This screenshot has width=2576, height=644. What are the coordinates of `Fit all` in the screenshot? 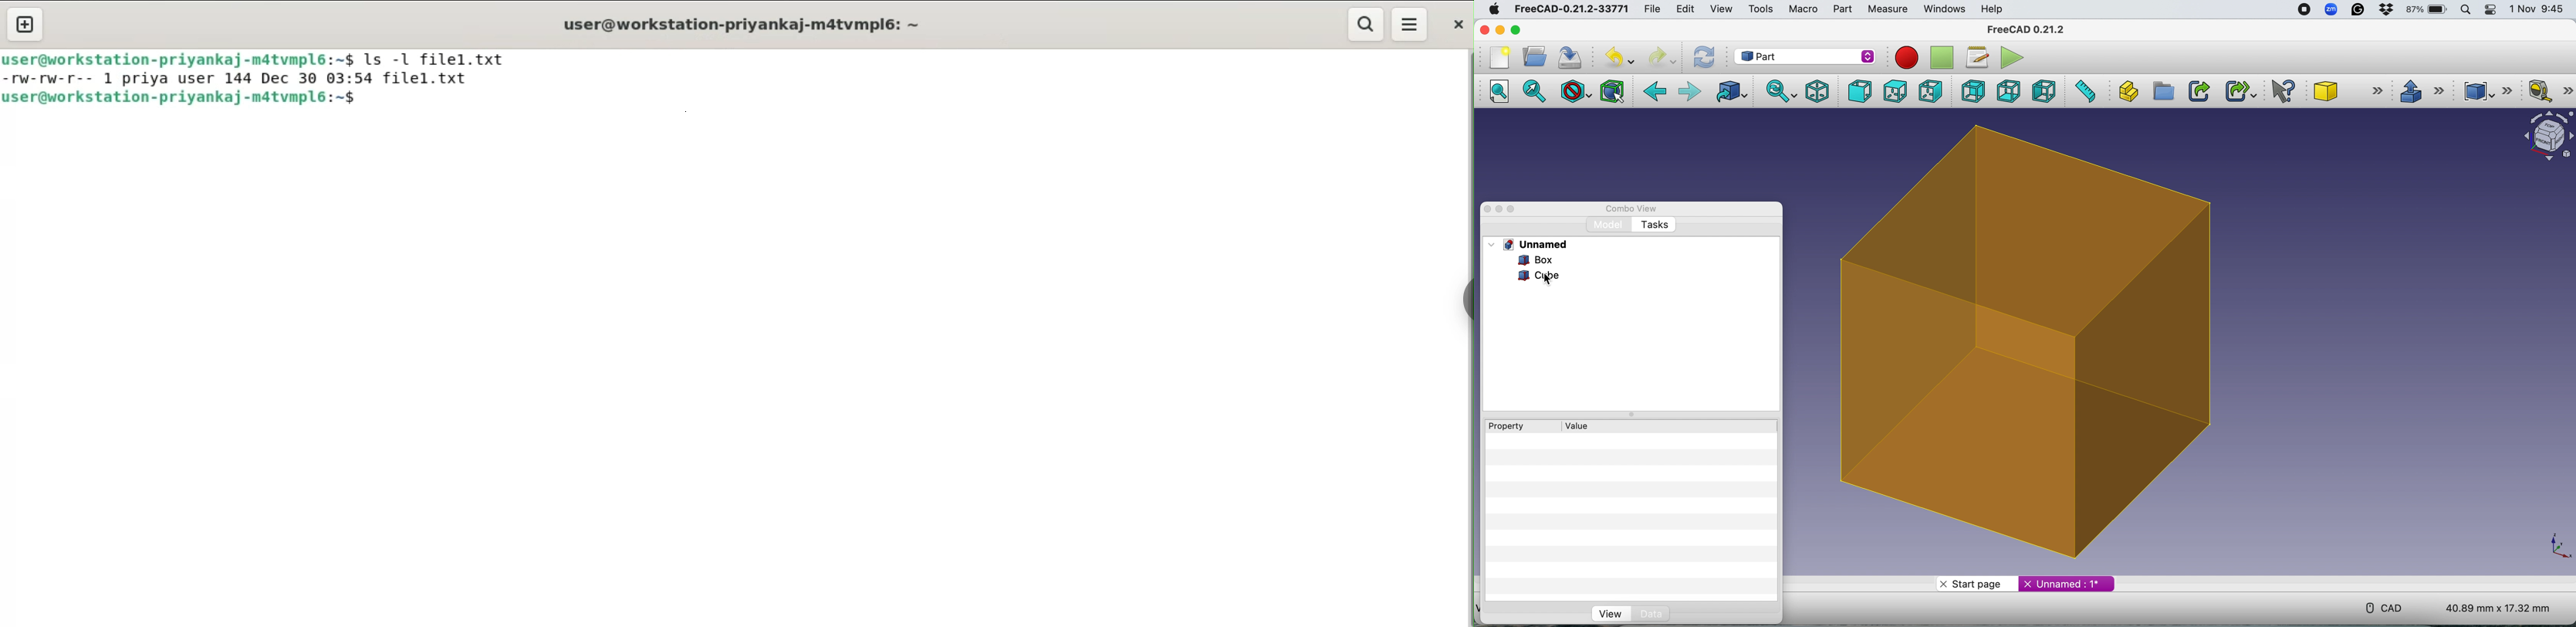 It's located at (1504, 92).